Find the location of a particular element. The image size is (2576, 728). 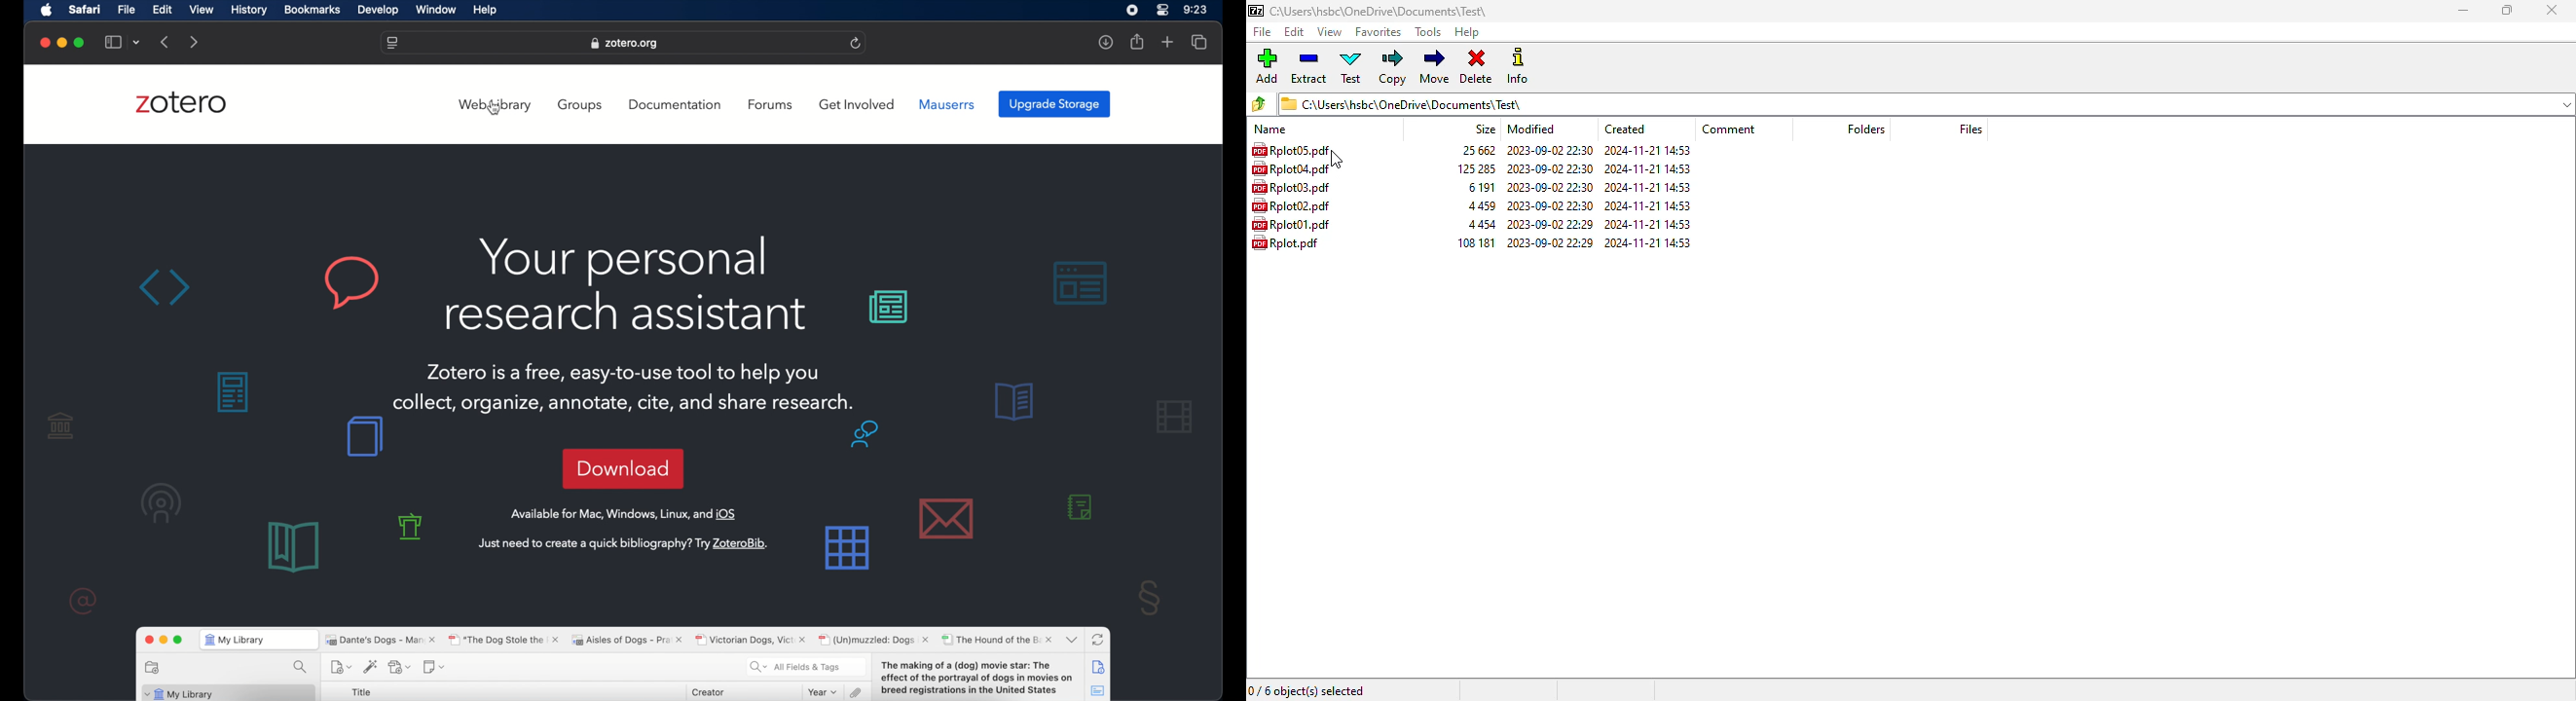

tools is located at coordinates (1429, 32).